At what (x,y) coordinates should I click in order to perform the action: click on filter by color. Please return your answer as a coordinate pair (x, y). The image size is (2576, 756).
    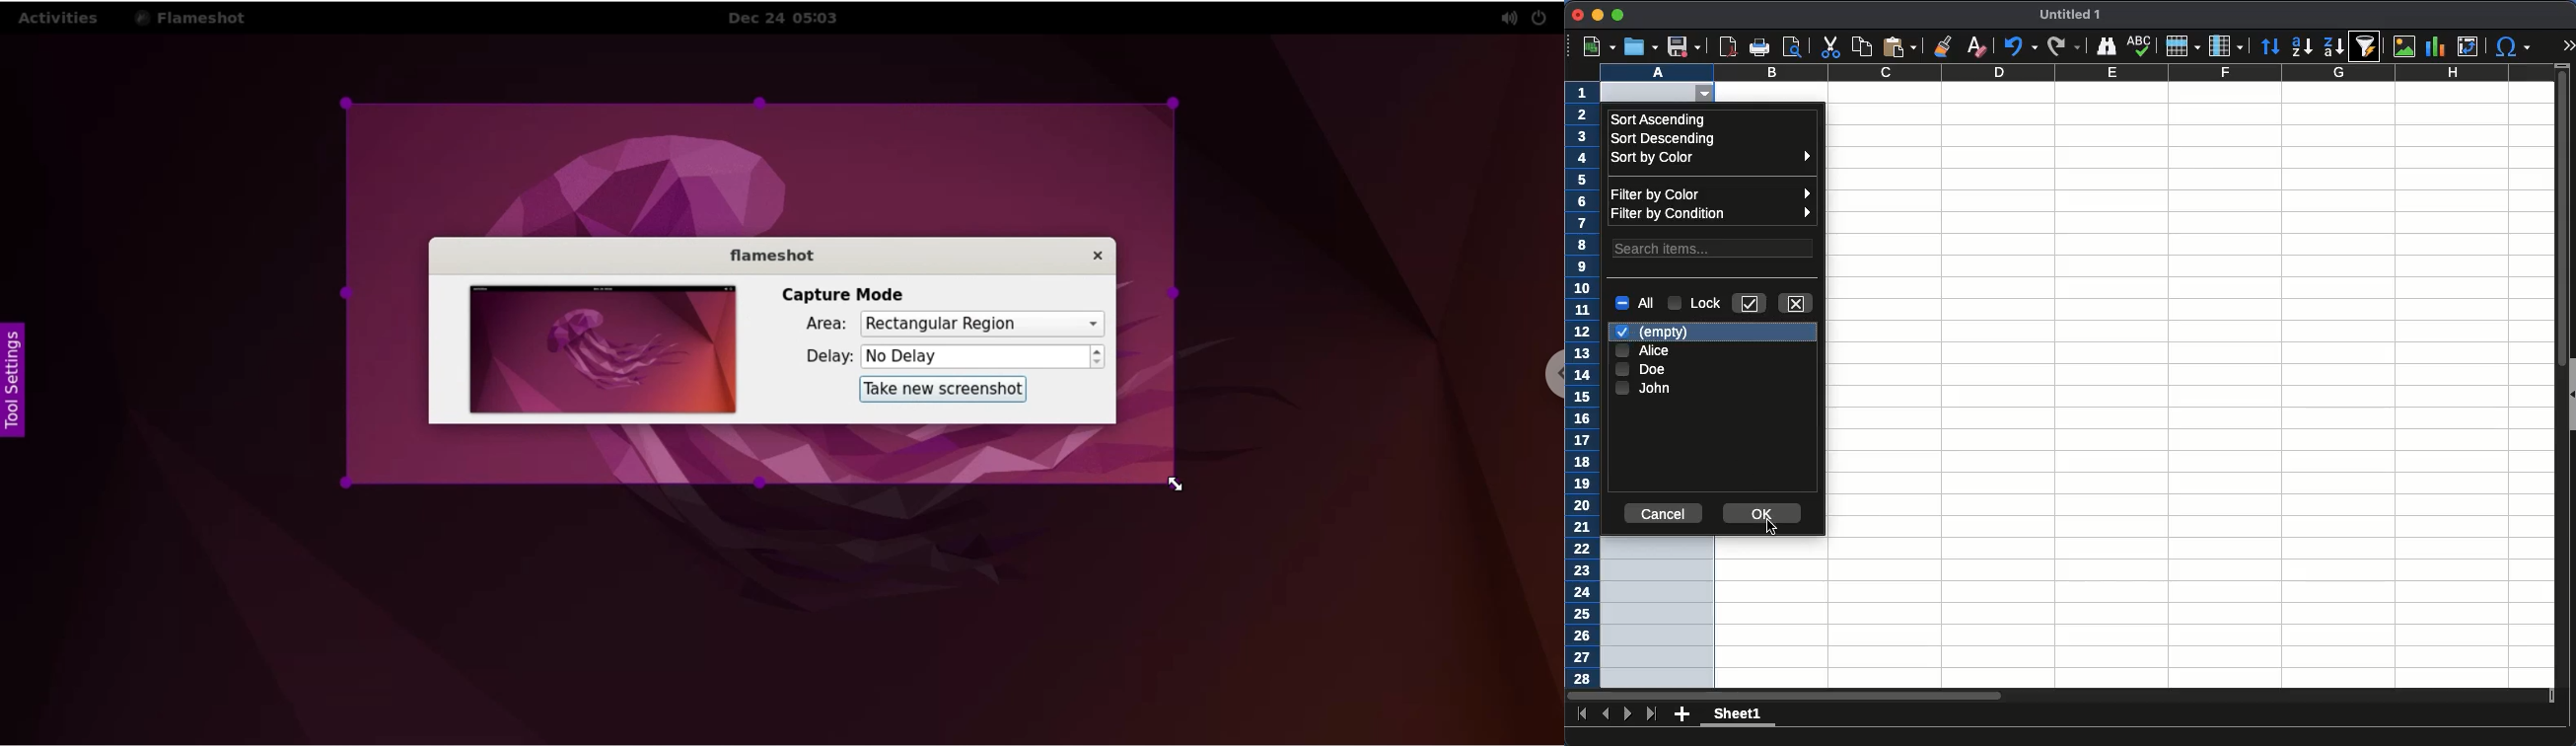
    Looking at the image, I should click on (1711, 193).